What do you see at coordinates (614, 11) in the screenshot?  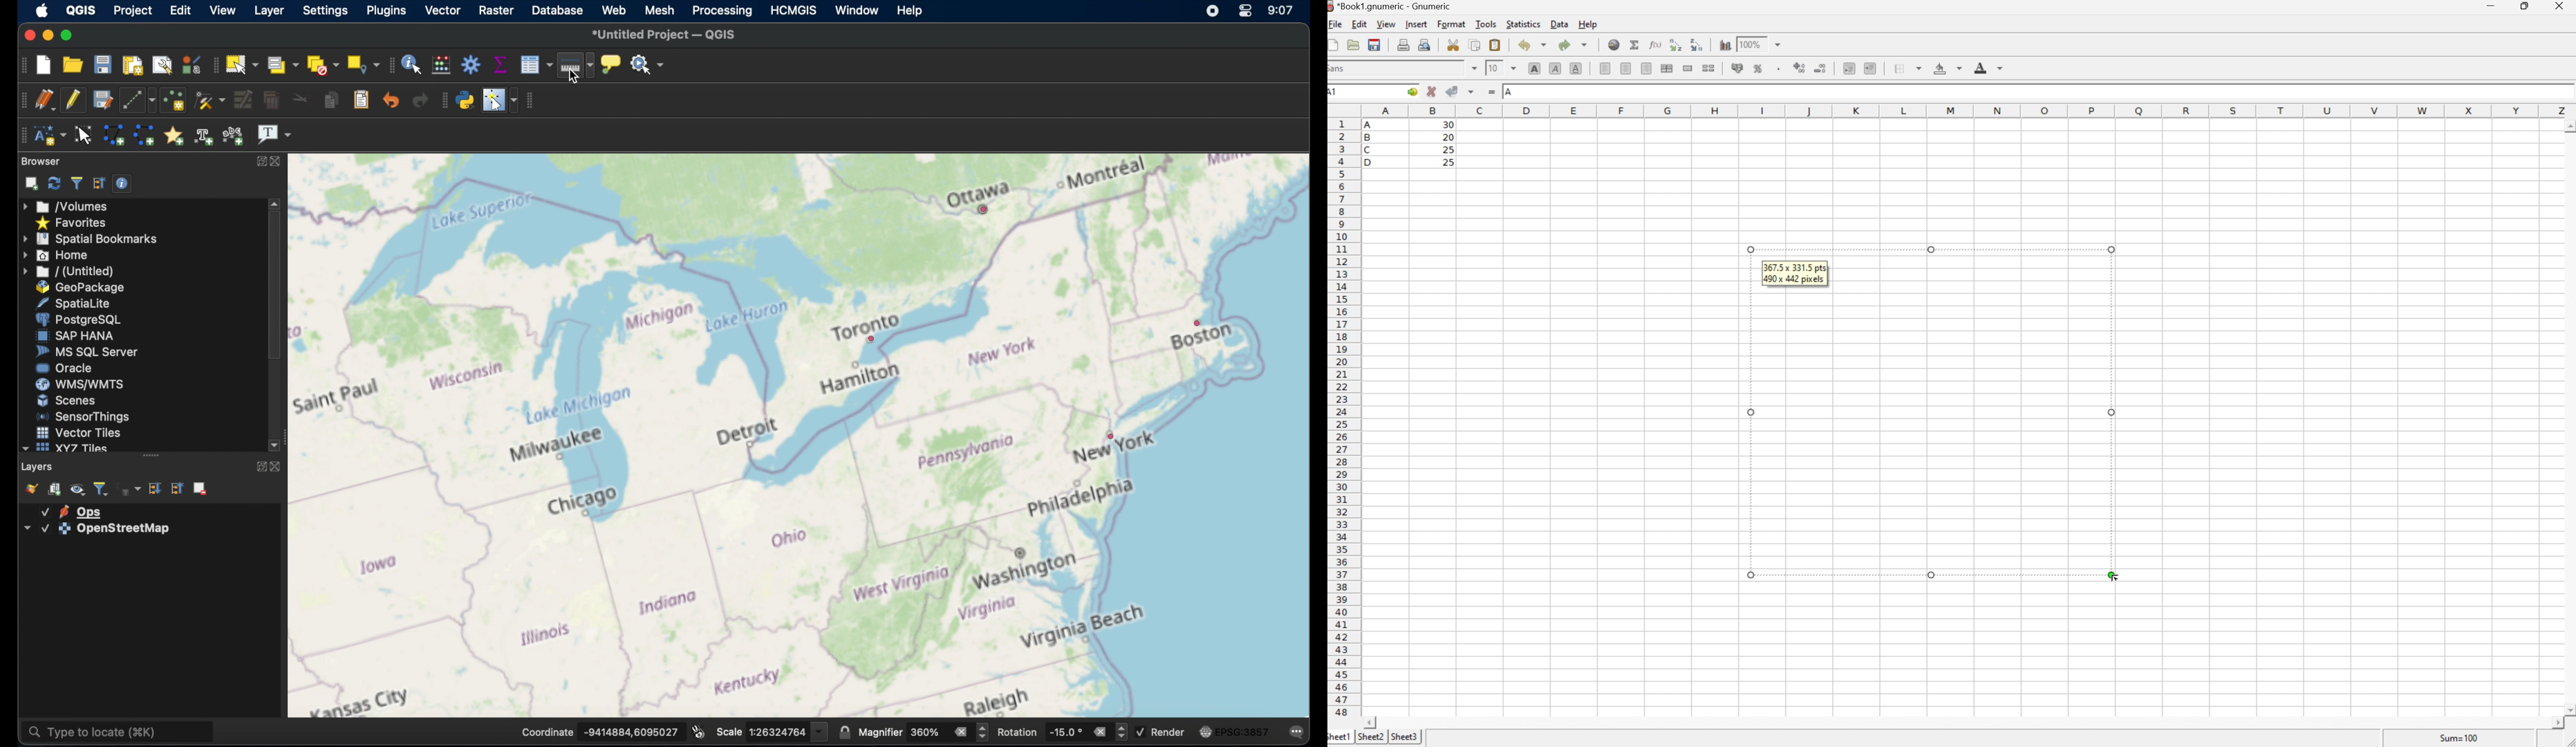 I see `web` at bounding box center [614, 11].